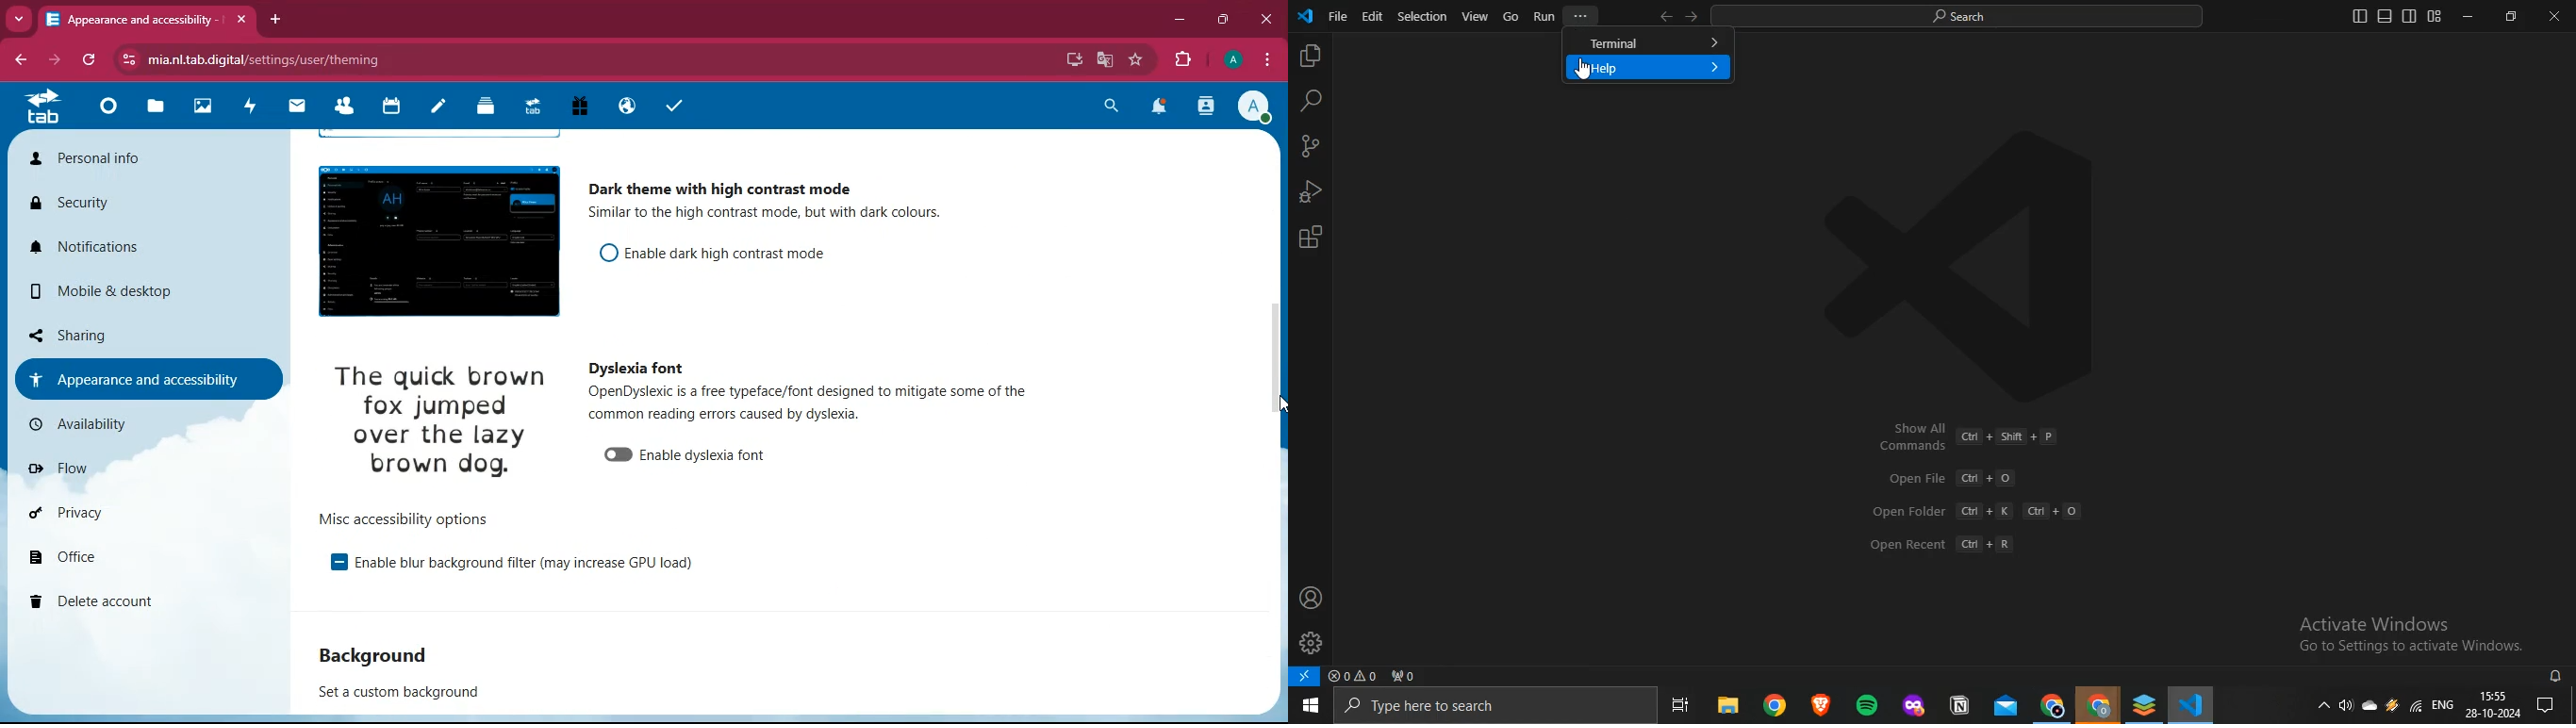  Describe the element at coordinates (1308, 147) in the screenshot. I see `source control` at that location.